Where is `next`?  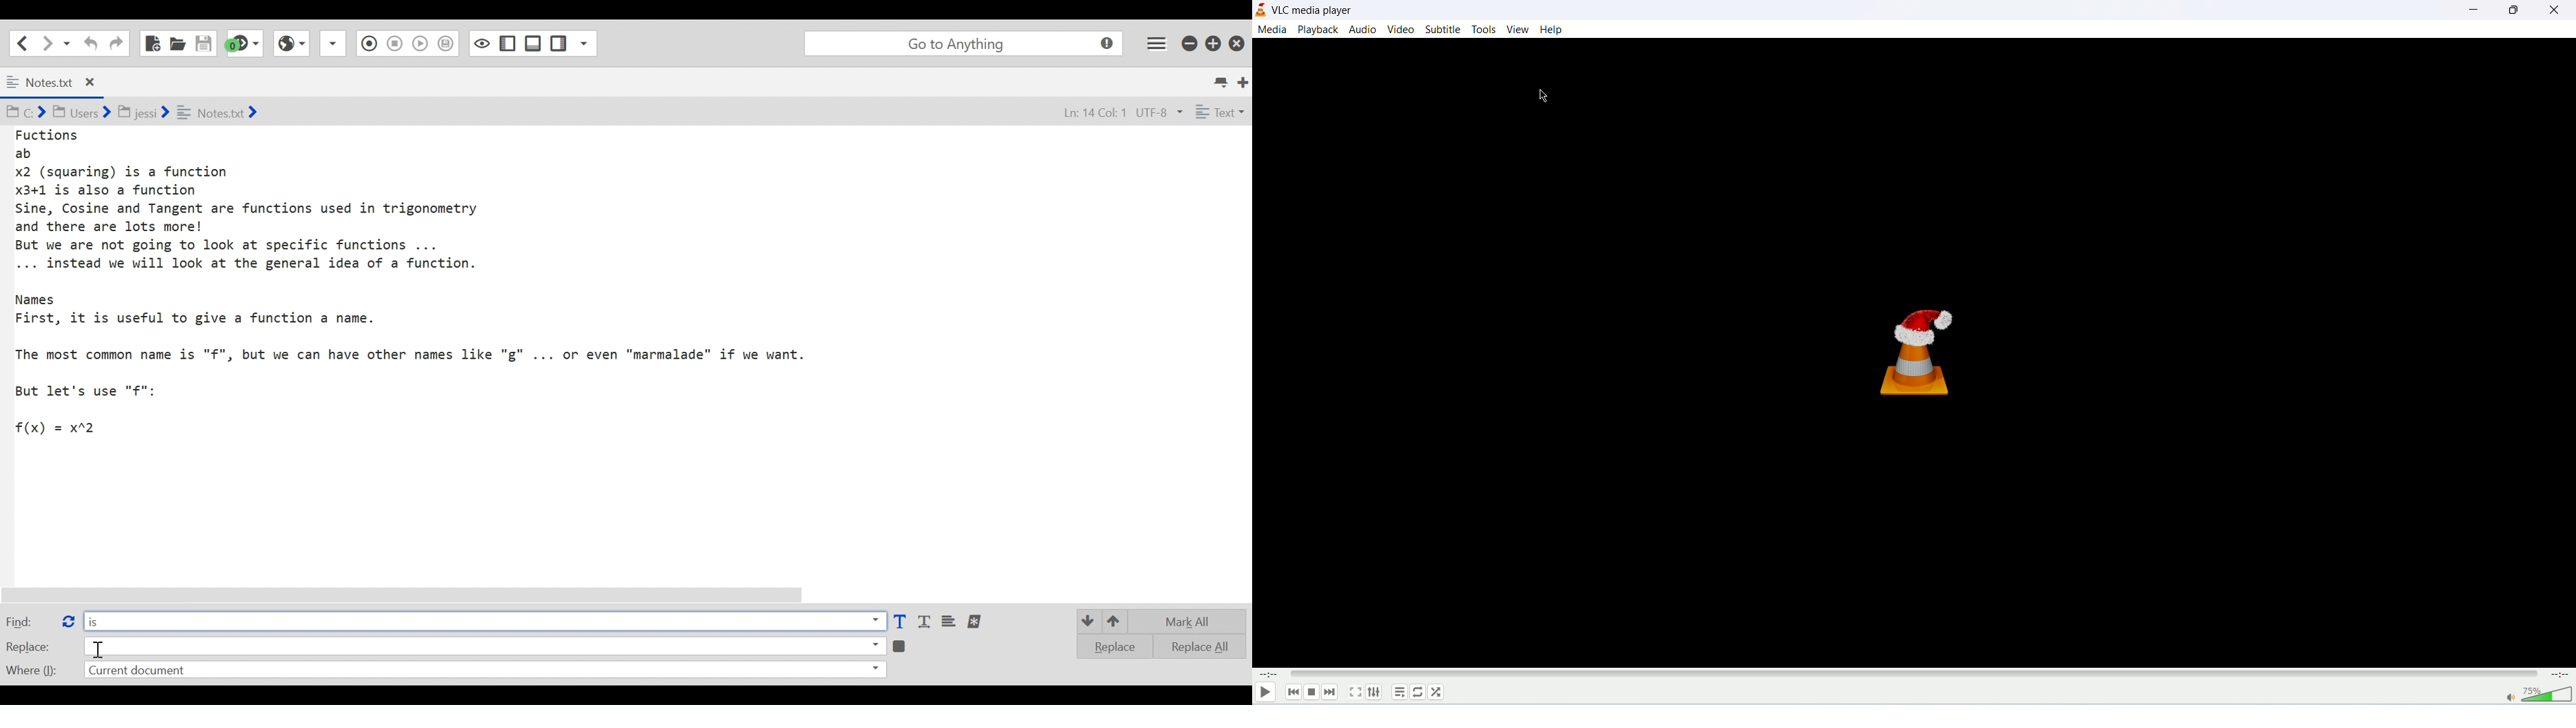 next is located at coordinates (1329, 691).